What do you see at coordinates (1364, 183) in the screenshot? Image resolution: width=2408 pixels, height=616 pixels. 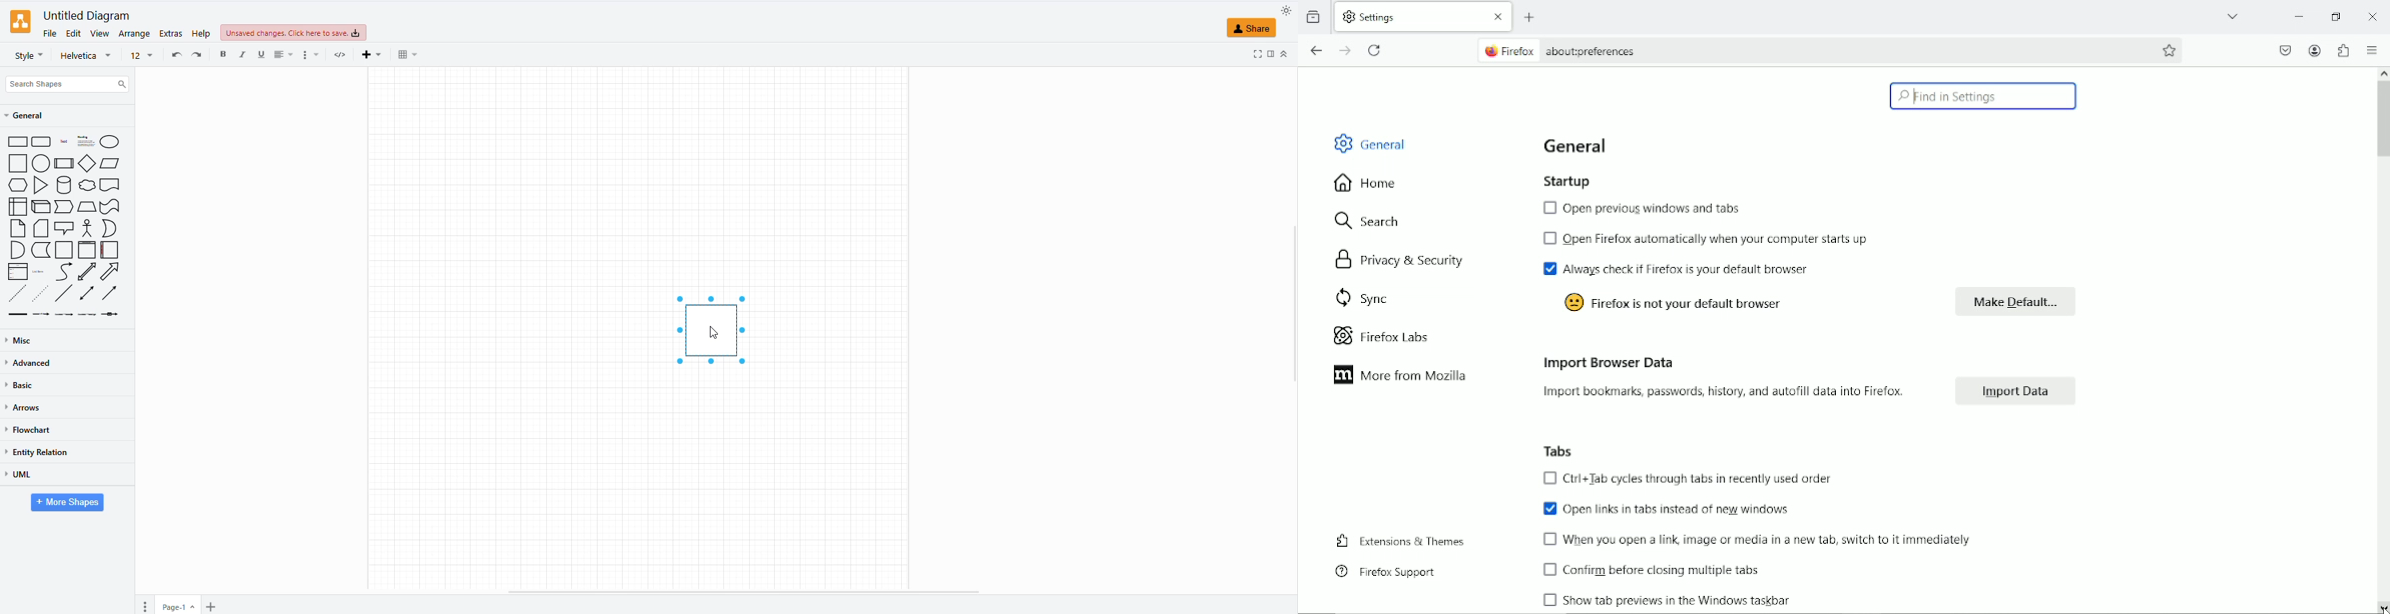 I see `home` at bounding box center [1364, 183].